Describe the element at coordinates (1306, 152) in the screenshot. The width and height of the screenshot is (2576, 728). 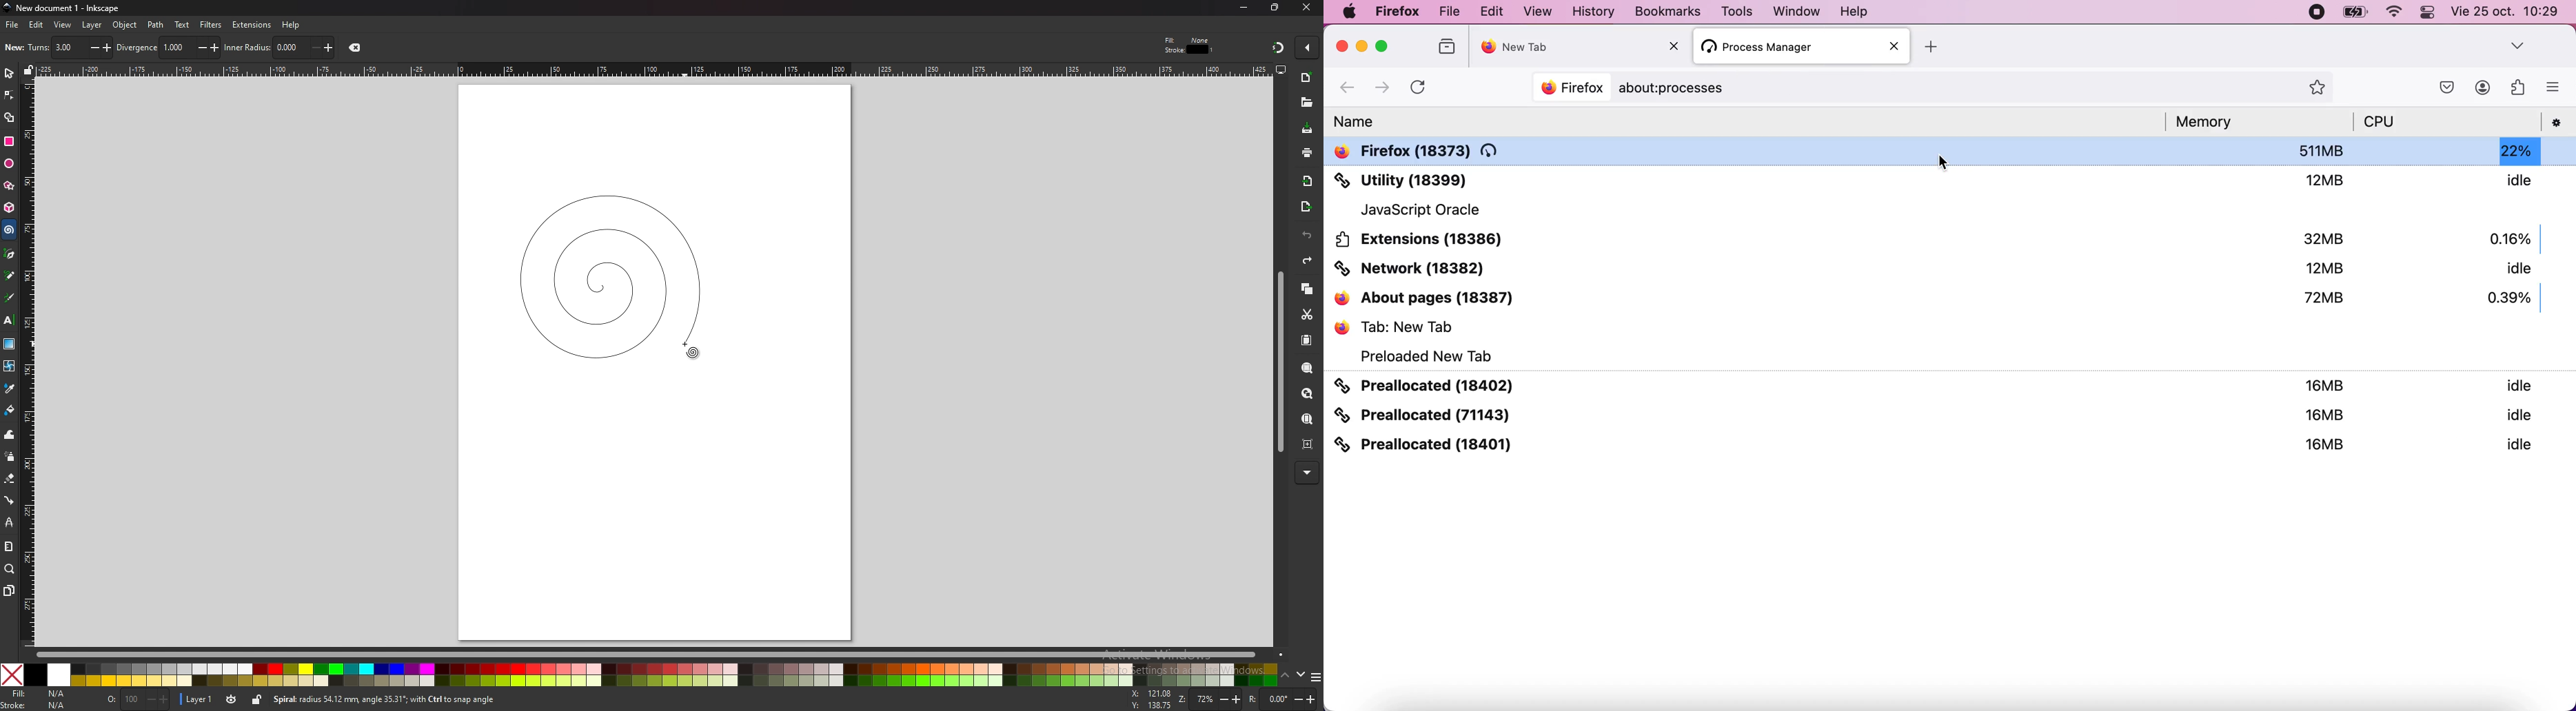
I see `print` at that location.